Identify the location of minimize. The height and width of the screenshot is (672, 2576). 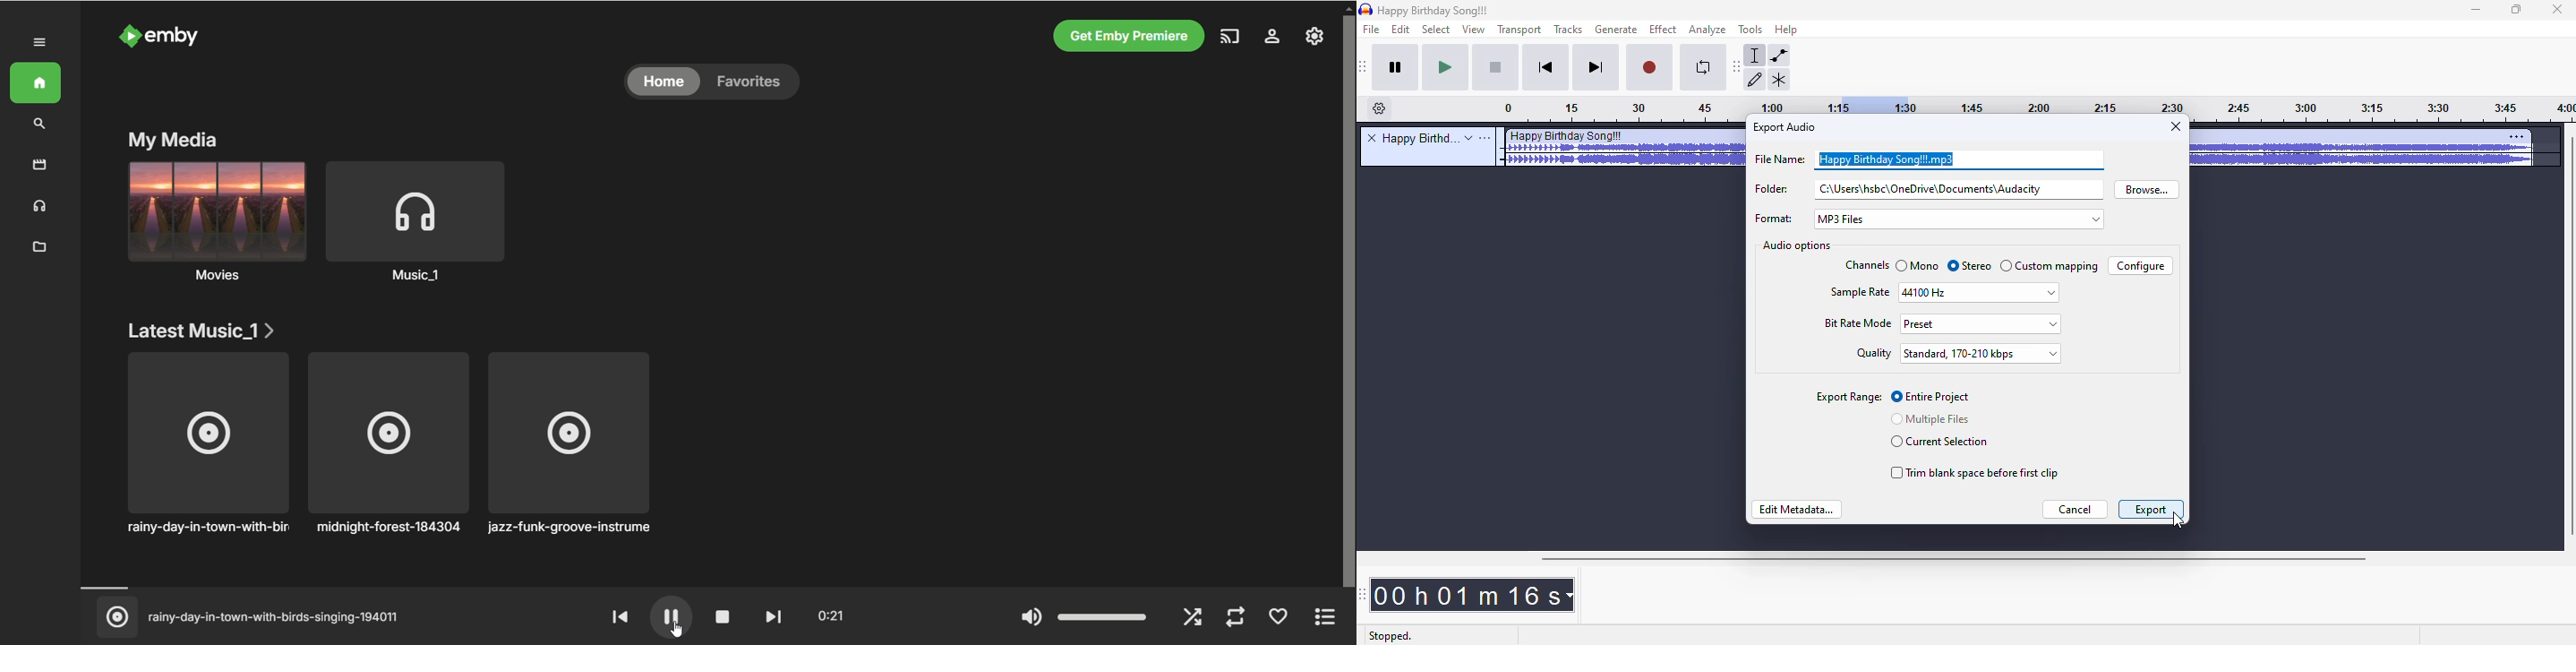
(2477, 11).